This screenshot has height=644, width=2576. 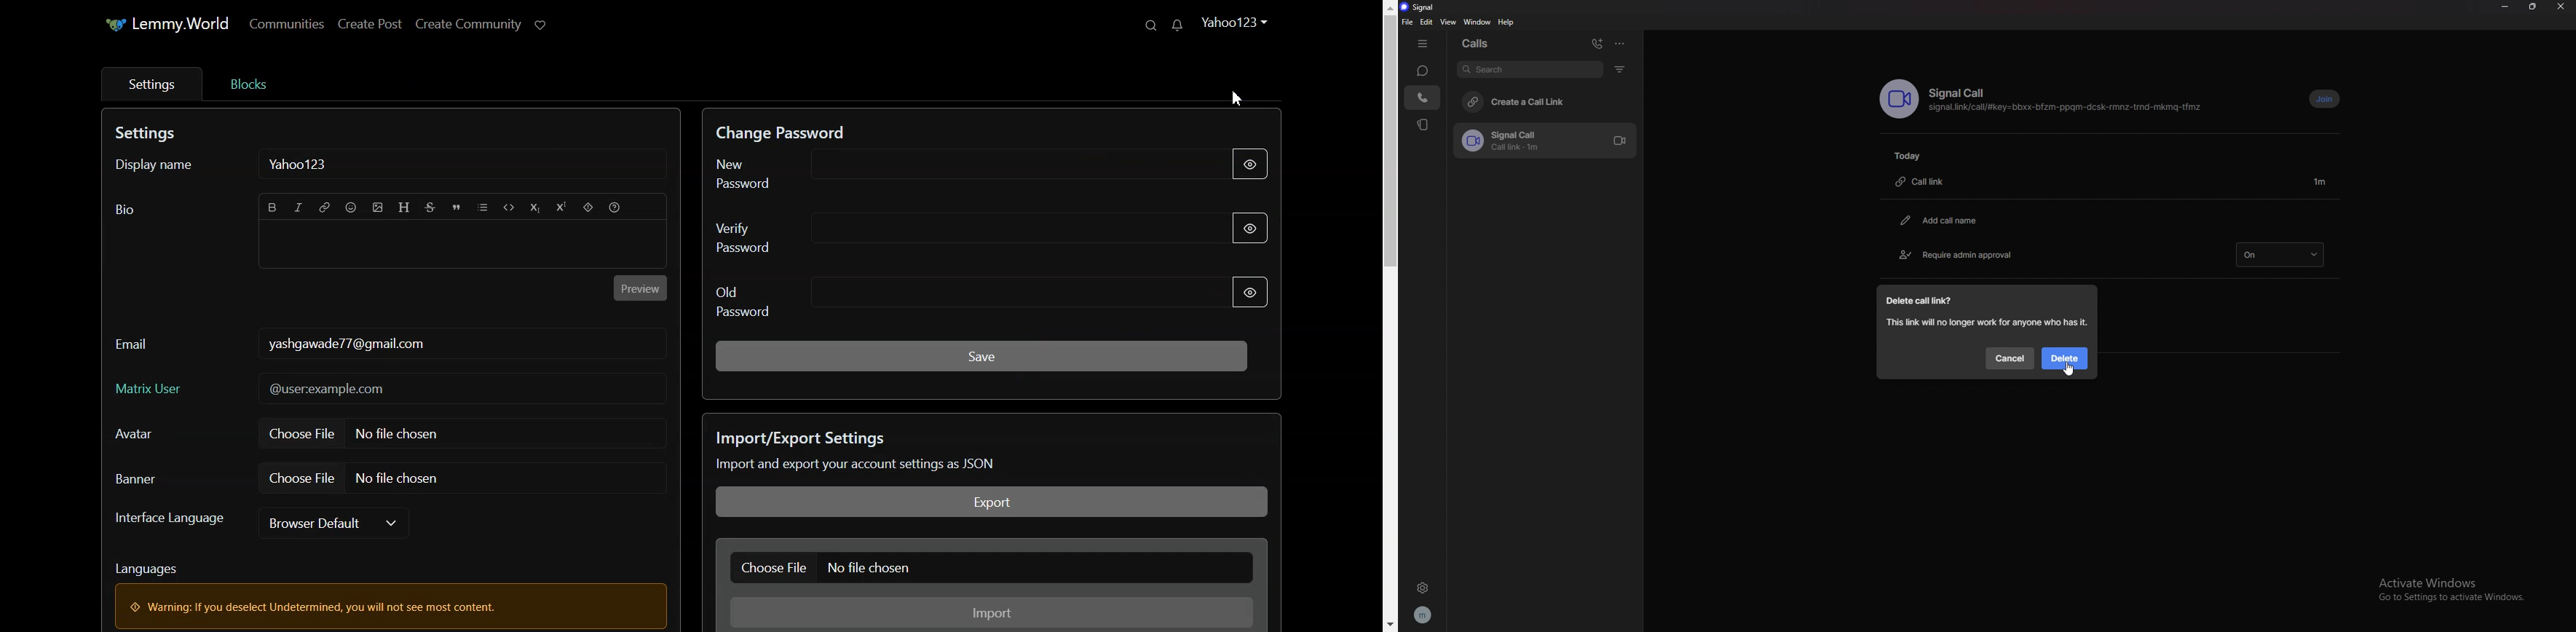 What do you see at coordinates (2283, 253) in the screenshot?
I see `on` at bounding box center [2283, 253].